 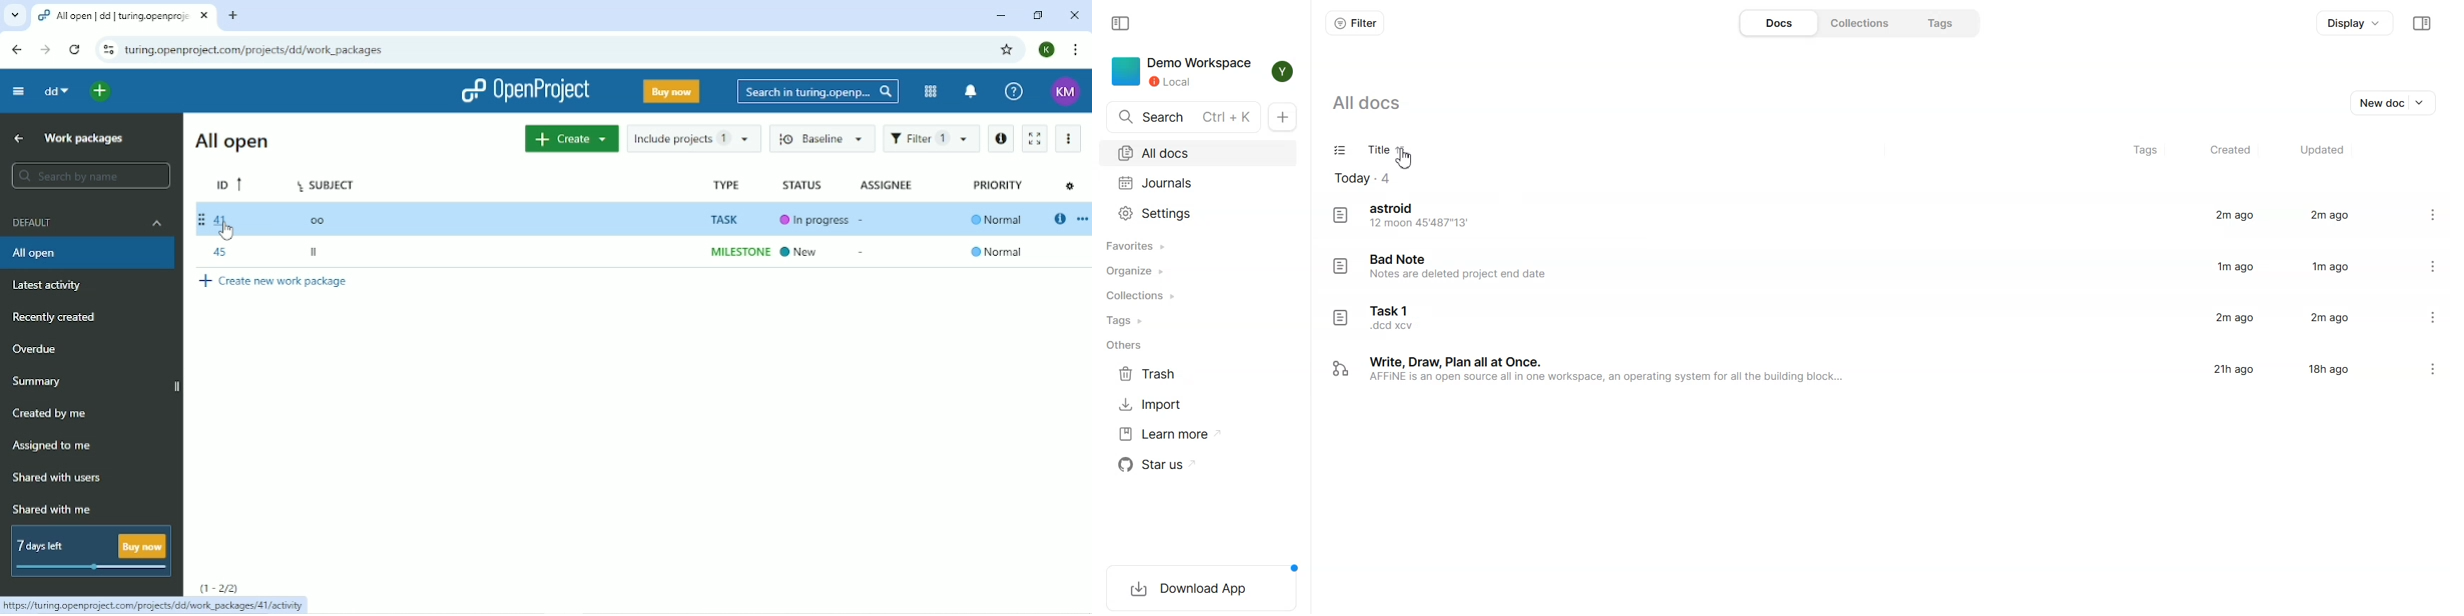 What do you see at coordinates (55, 317) in the screenshot?
I see `Recently created` at bounding box center [55, 317].